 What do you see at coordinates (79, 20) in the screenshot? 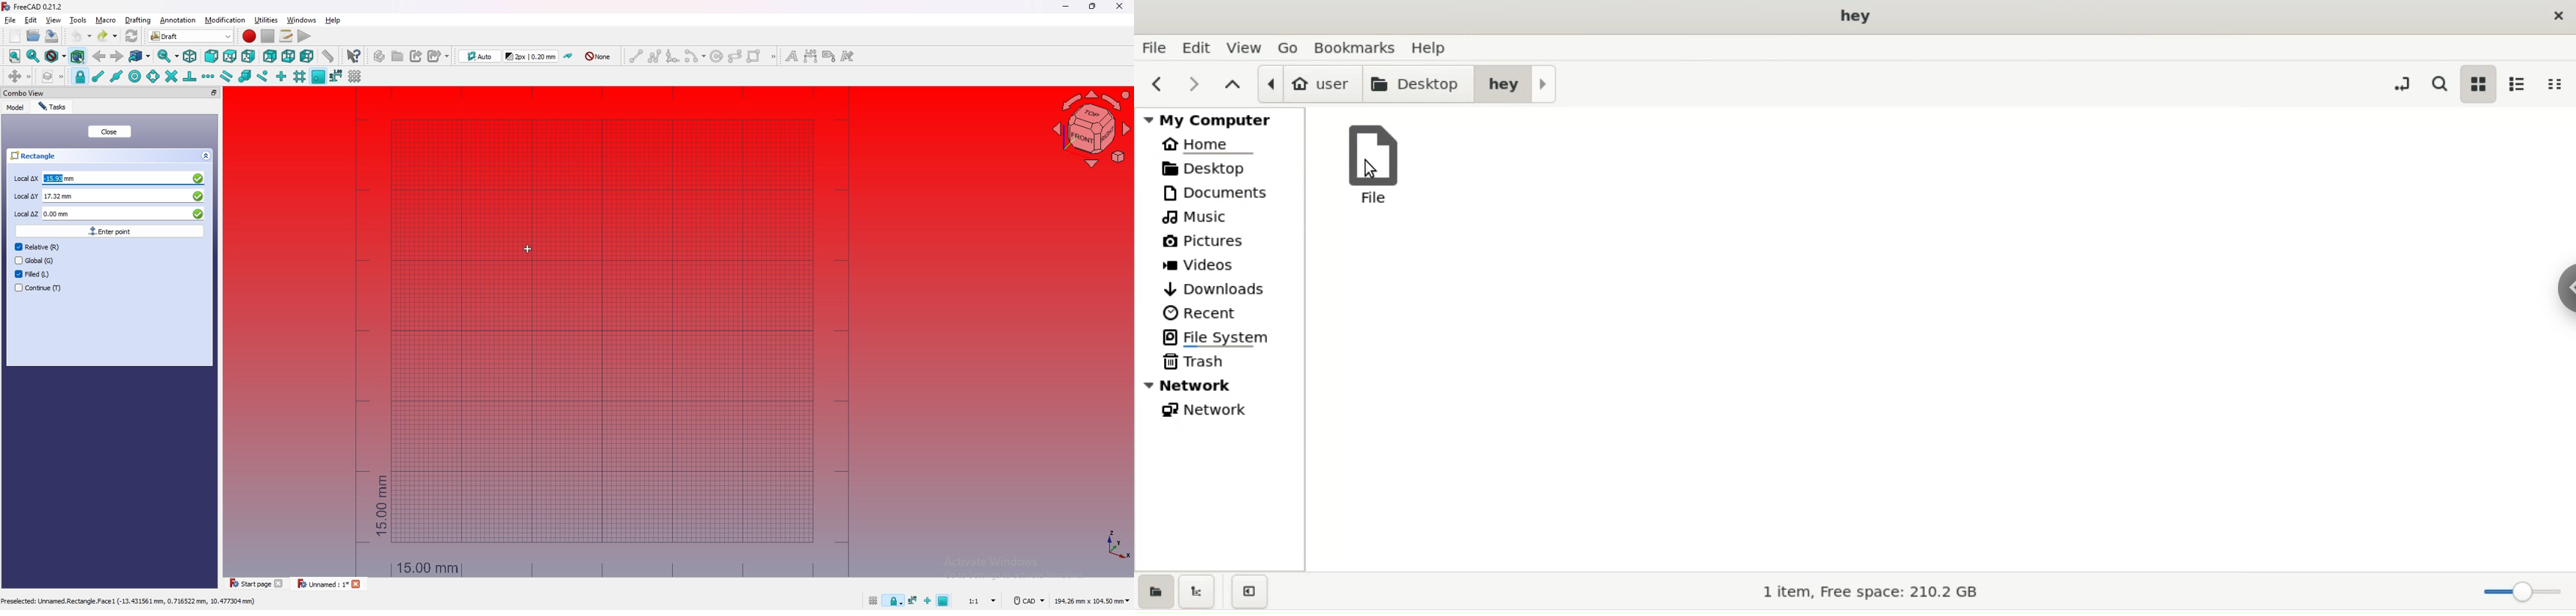
I see `tools` at bounding box center [79, 20].